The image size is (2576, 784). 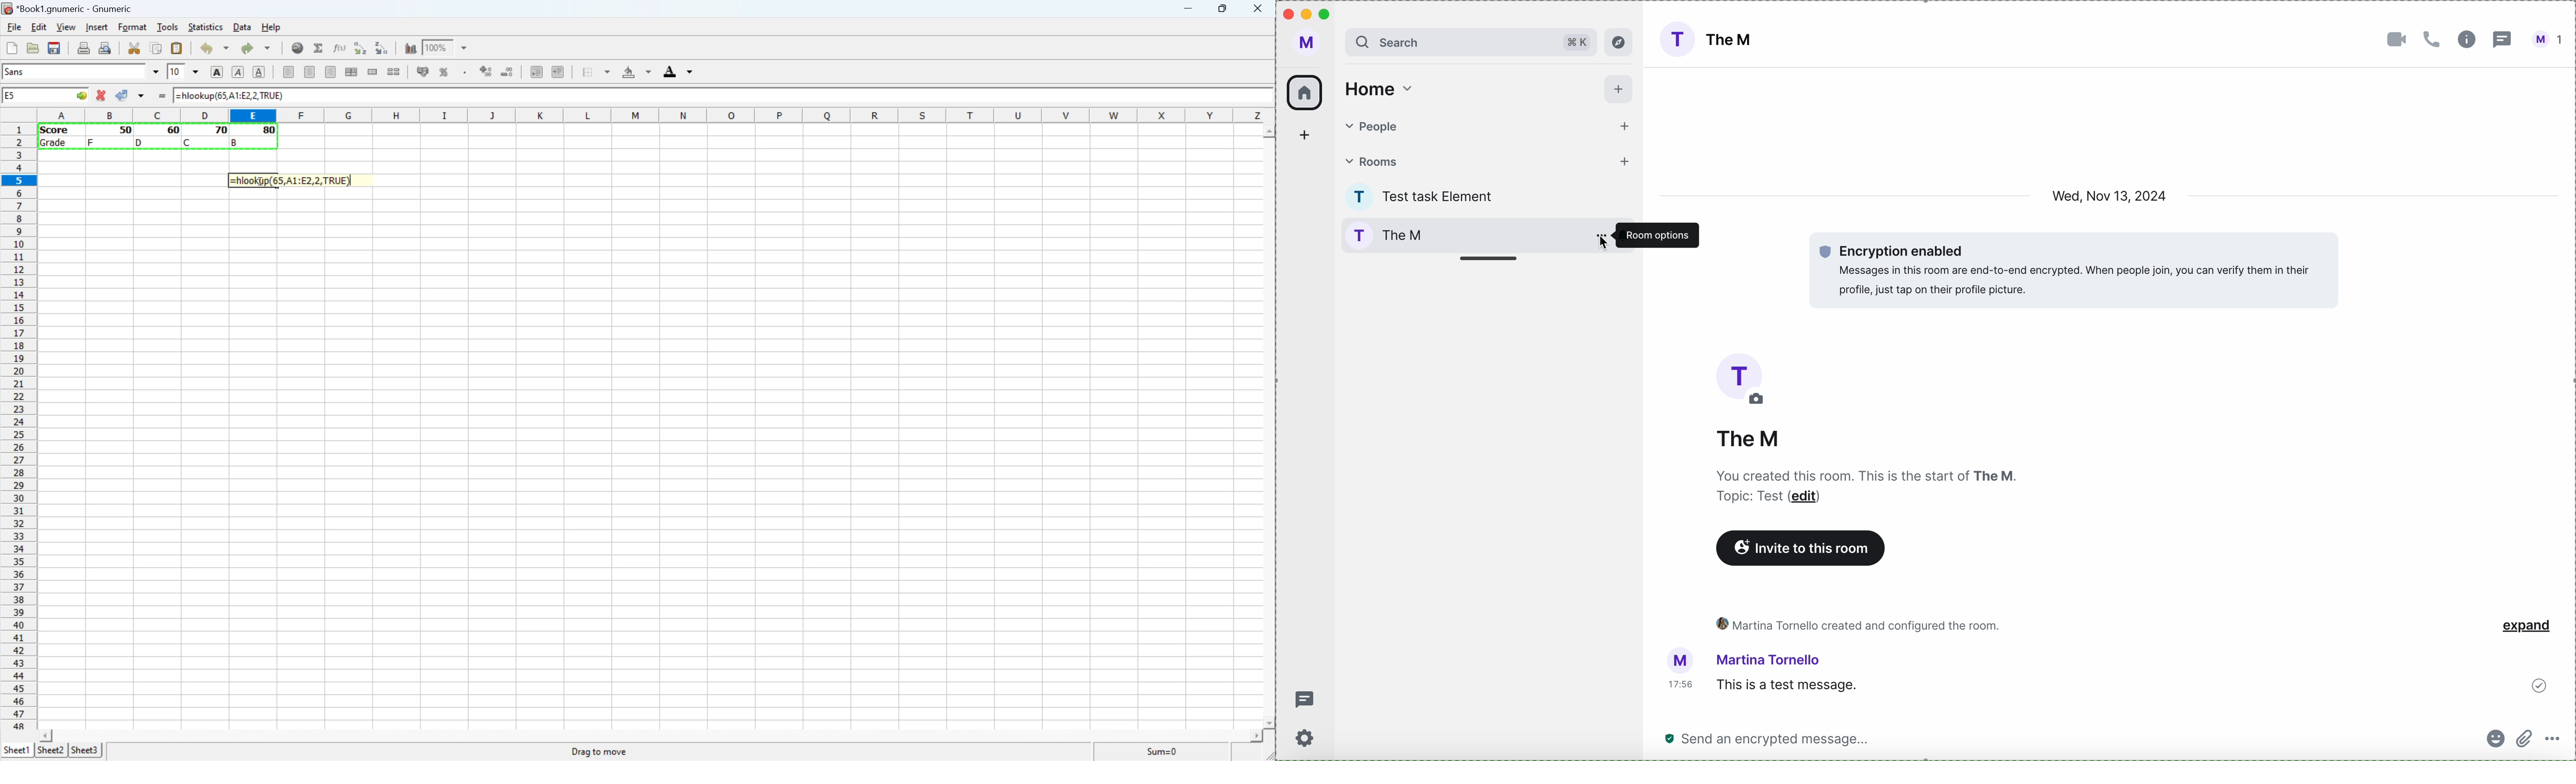 I want to click on Increase Indent, and align the contents to the left, so click(x=559, y=69).